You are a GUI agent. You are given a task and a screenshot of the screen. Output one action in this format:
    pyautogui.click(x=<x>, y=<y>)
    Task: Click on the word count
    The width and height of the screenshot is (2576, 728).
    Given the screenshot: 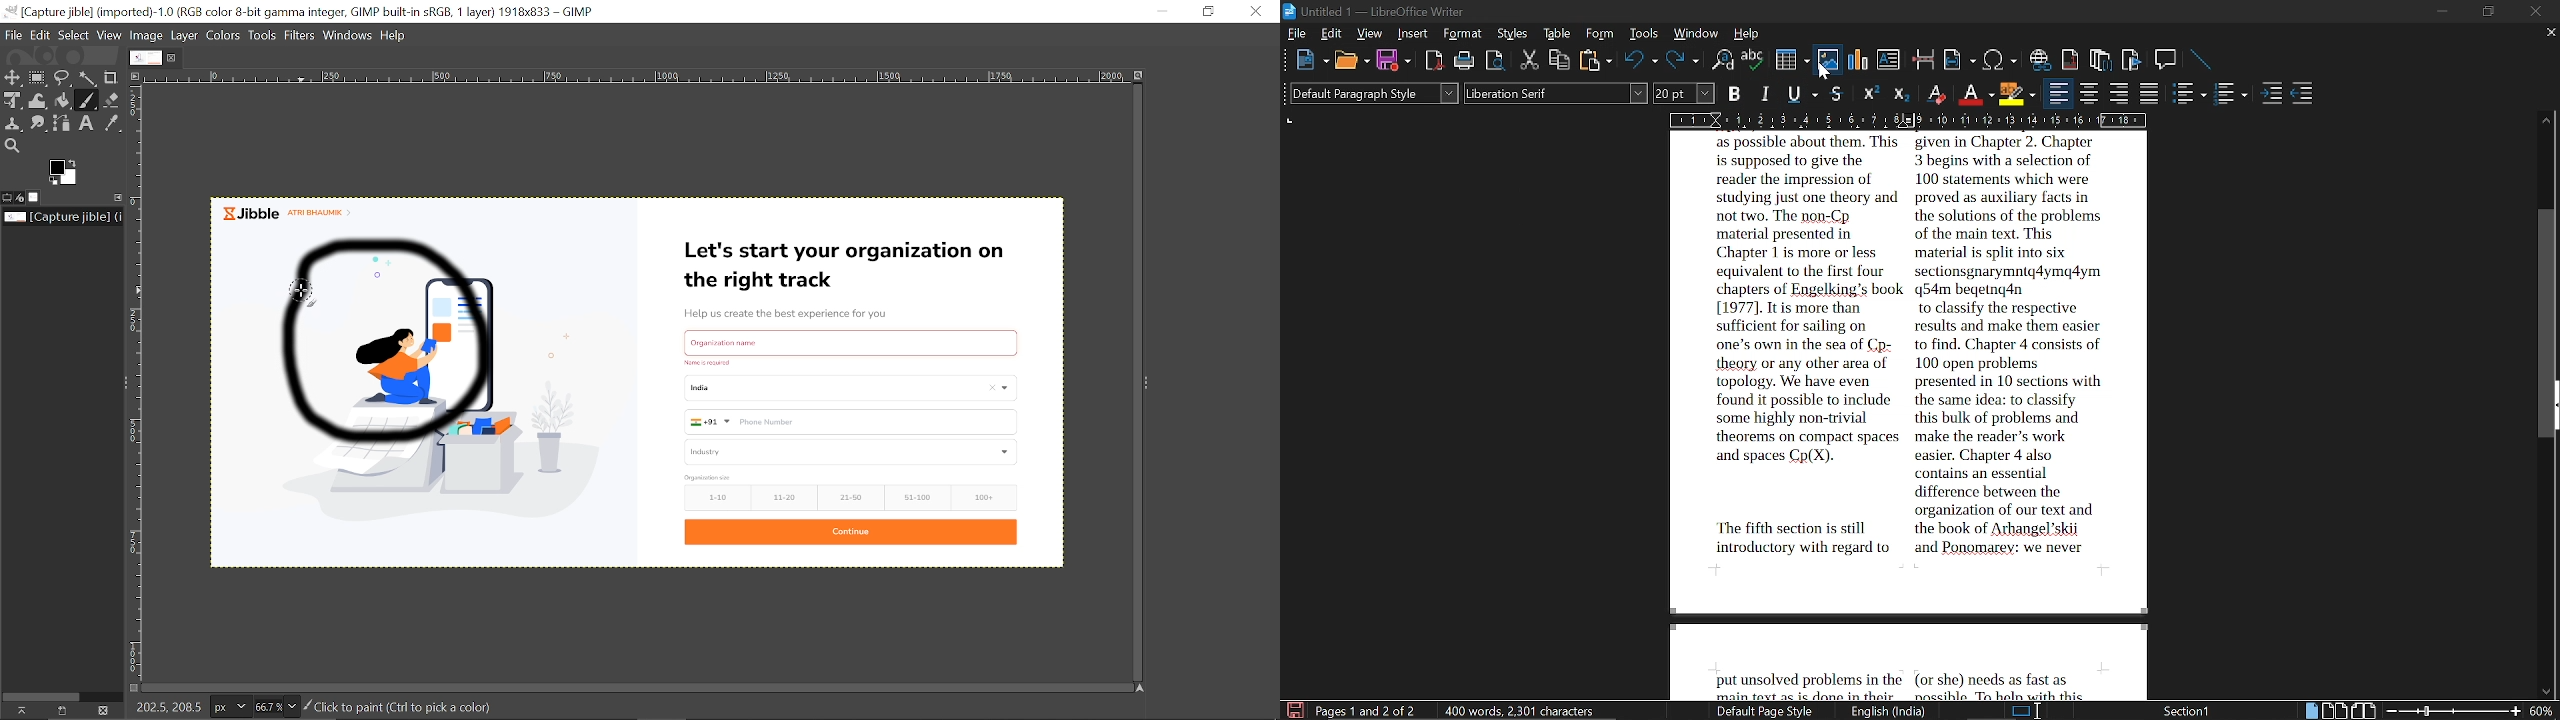 What is the action you would take?
    pyautogui.click(x=1524, y=711)
    